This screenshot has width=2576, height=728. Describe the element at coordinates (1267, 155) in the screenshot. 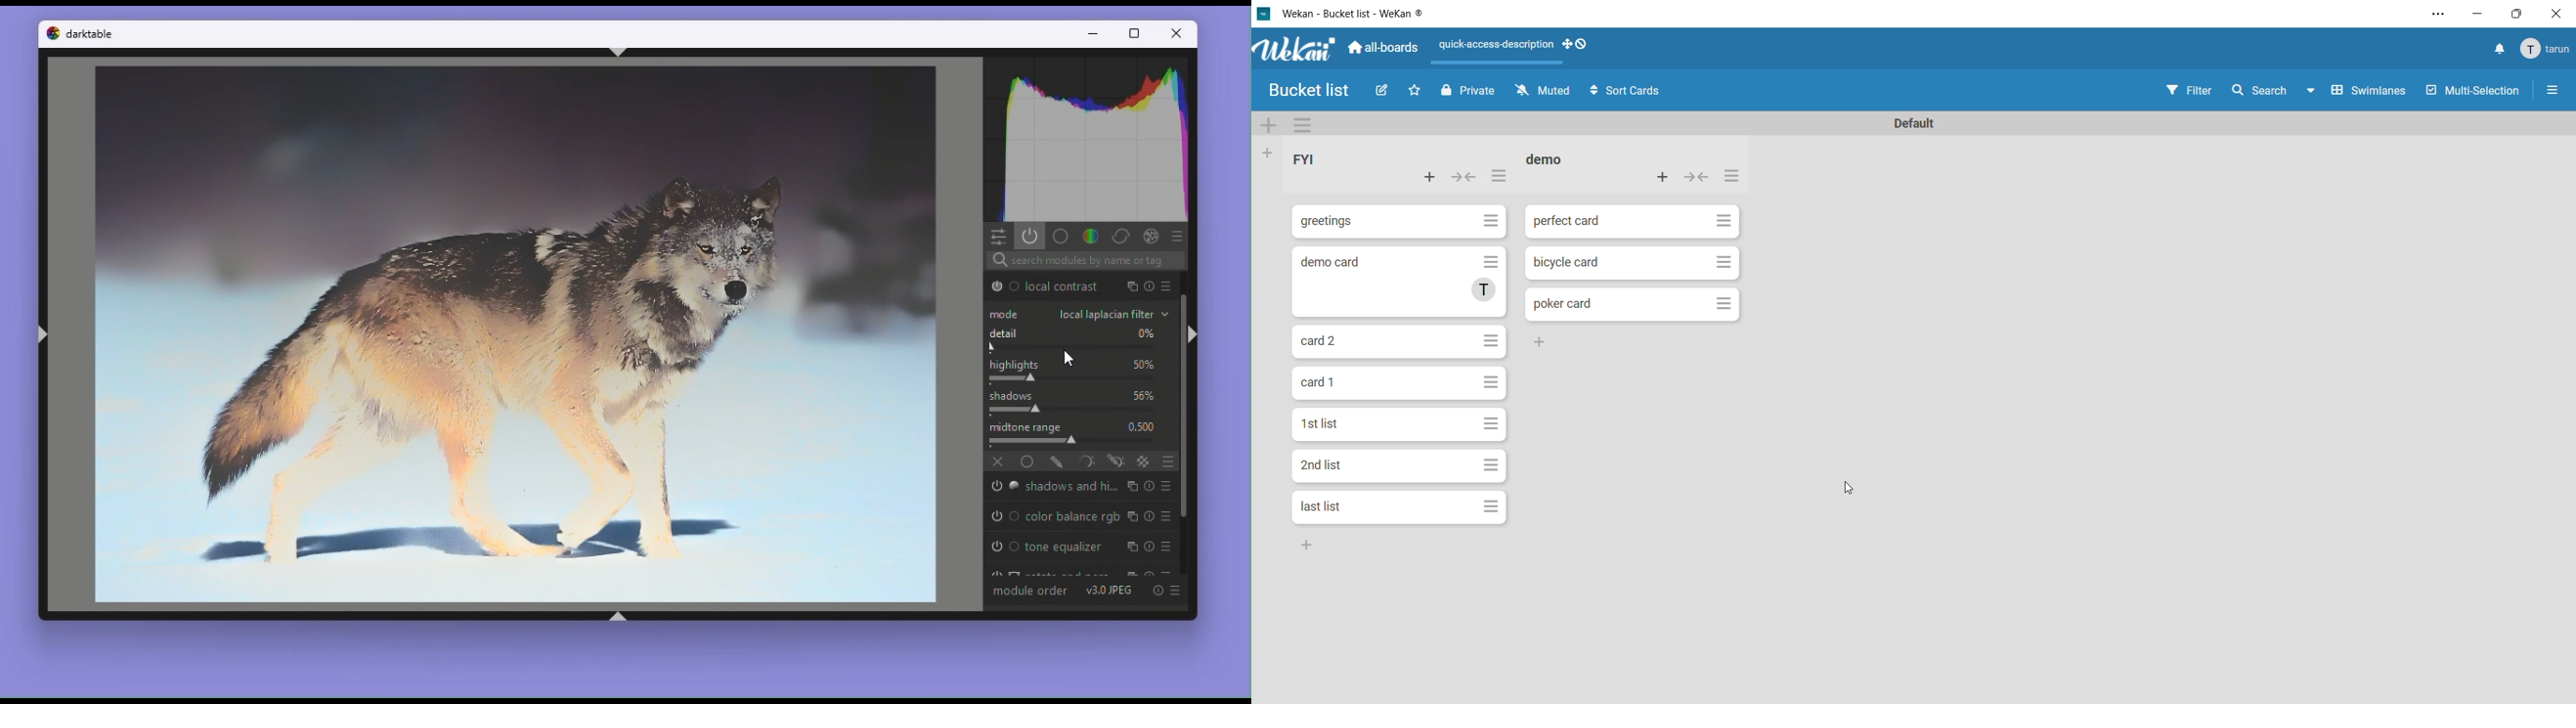

I see `add list` at that location.